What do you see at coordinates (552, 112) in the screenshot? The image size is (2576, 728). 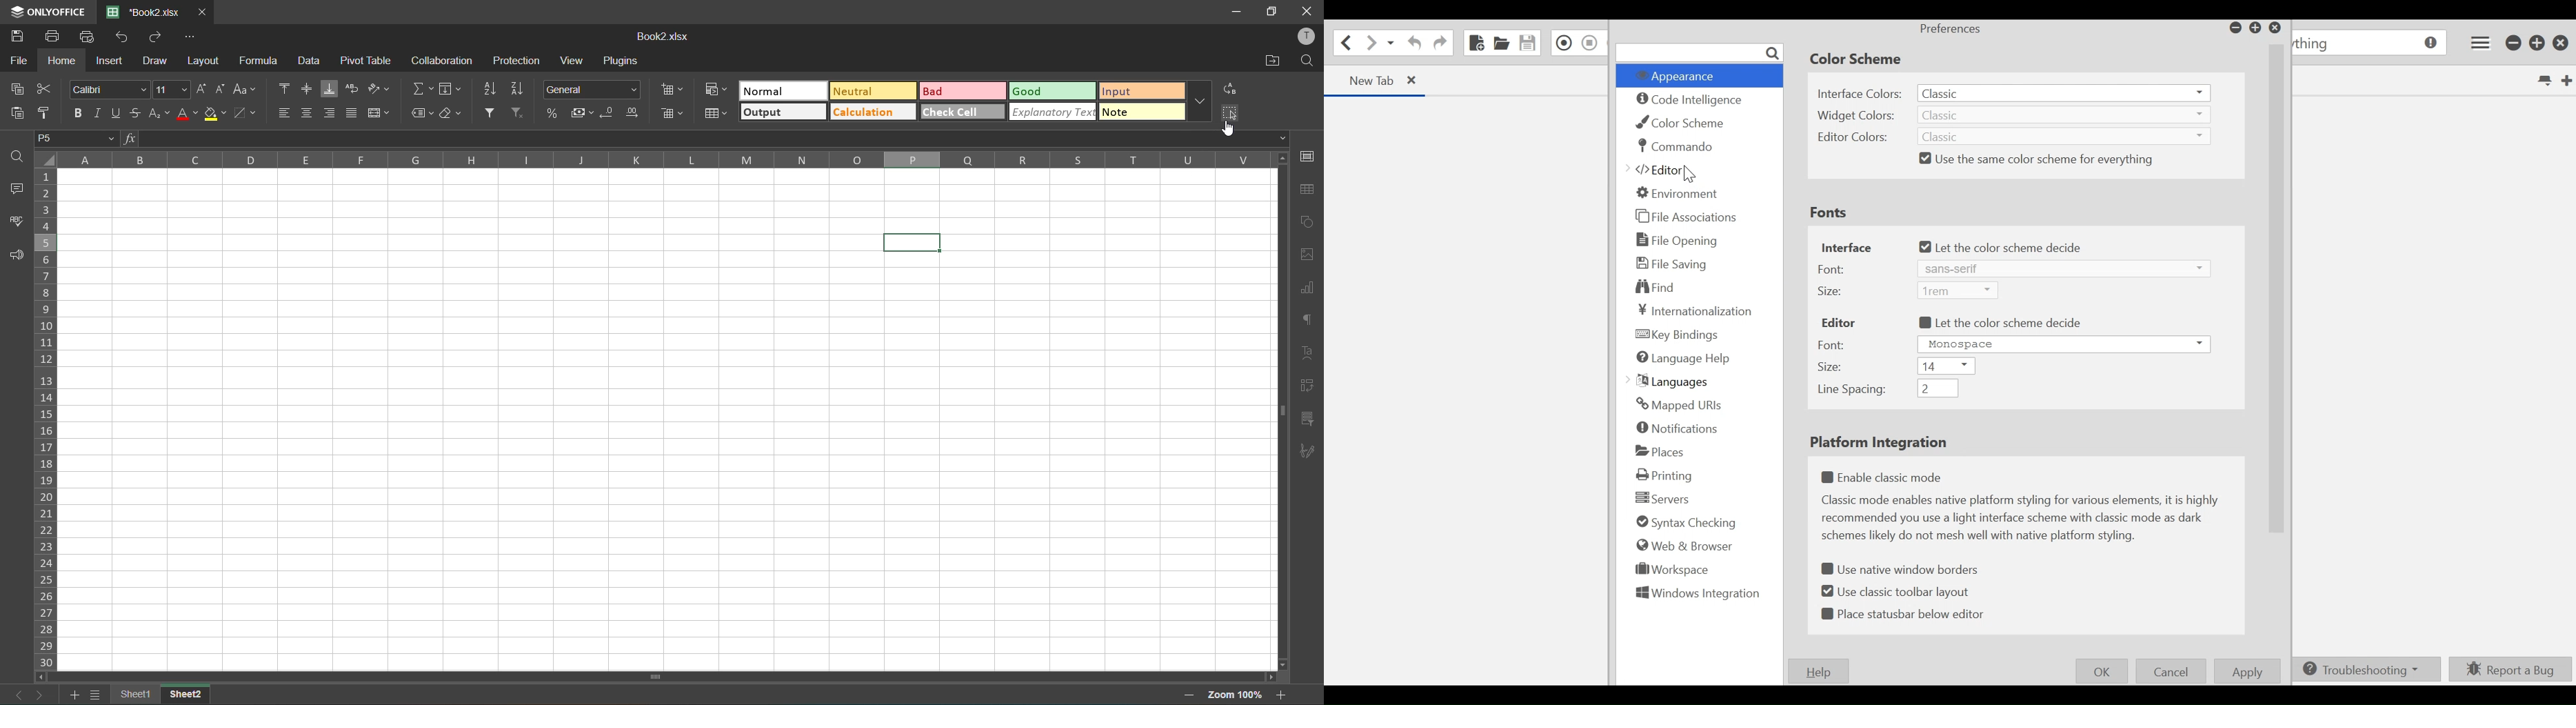 I see `percent` at bounding box center [552, 112].